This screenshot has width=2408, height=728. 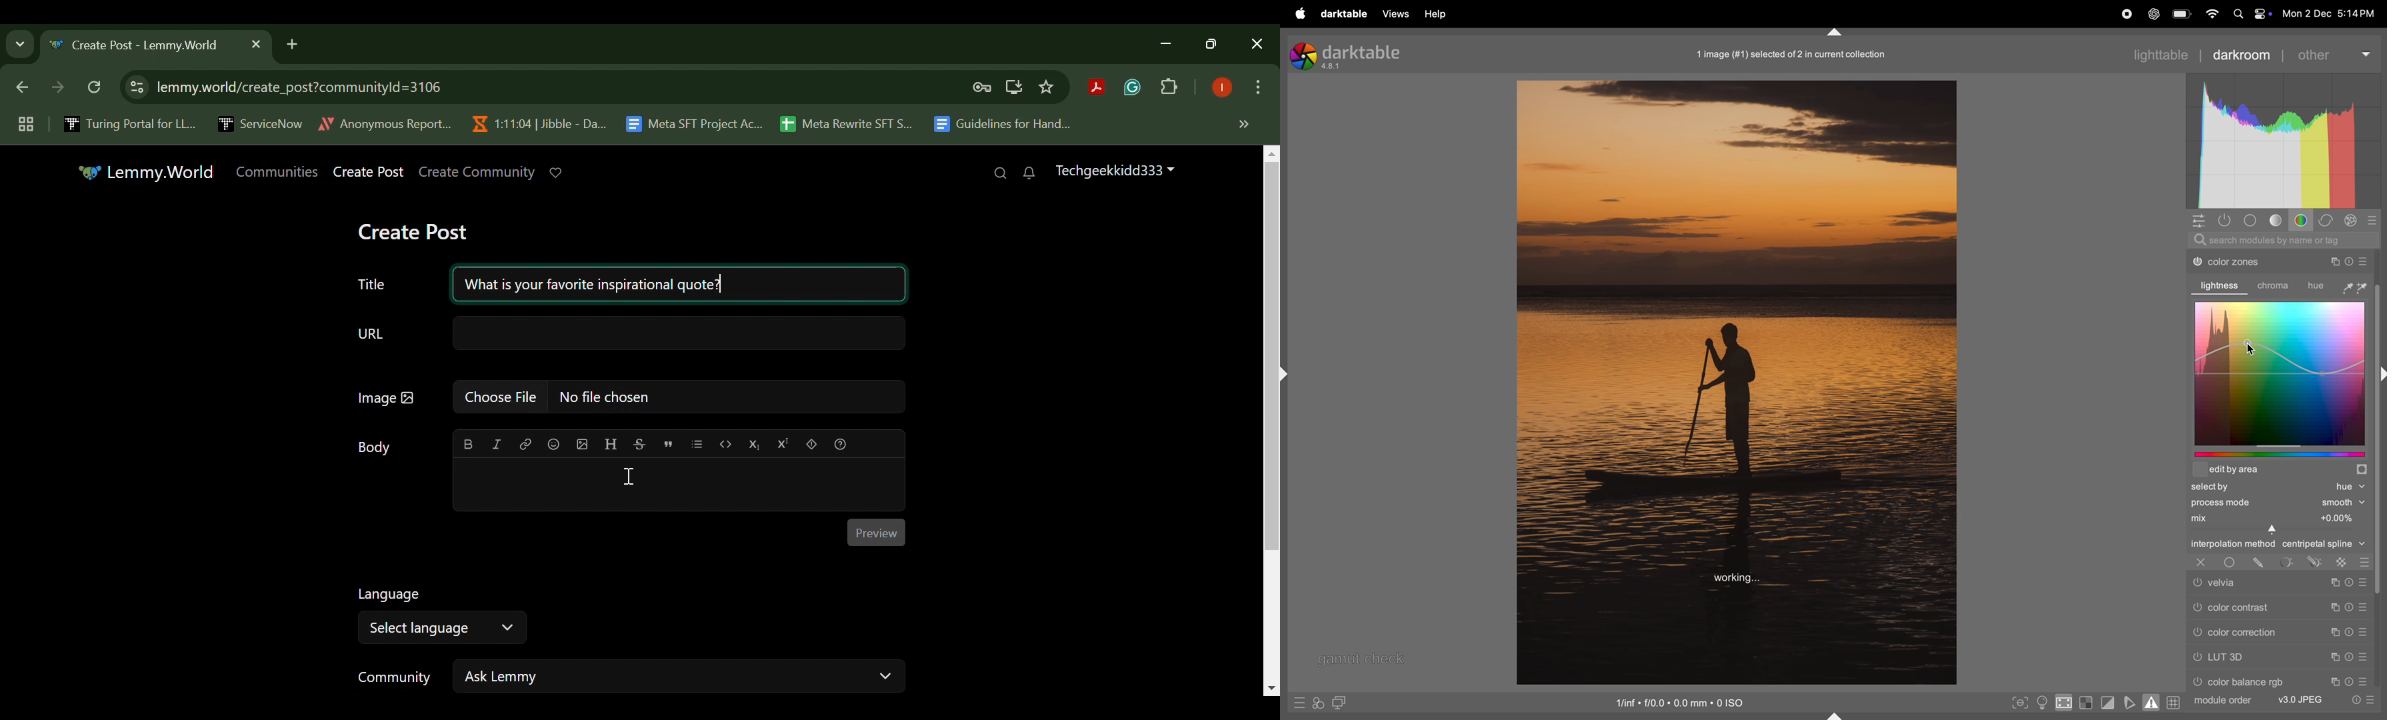 I want to click on Timer, so click(x=2349, y=657).